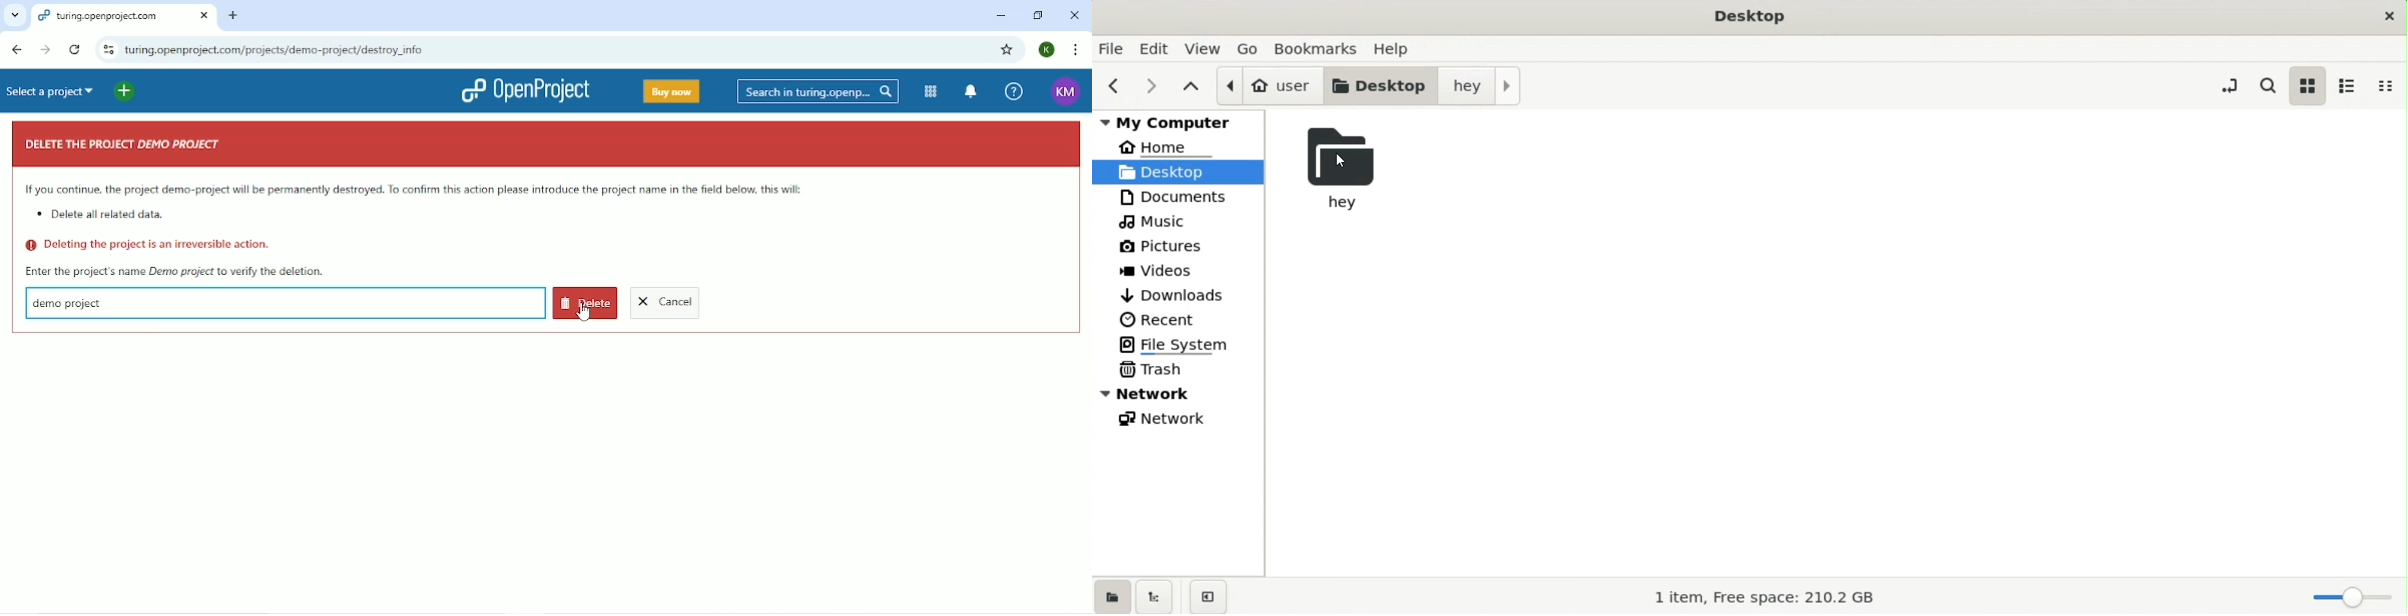 The height and width of the screenshot is (616, 2408). What do you see at coordinates (2391, 86) in the screenshot?
I see `compact view` at bounding box center [2391, 86].